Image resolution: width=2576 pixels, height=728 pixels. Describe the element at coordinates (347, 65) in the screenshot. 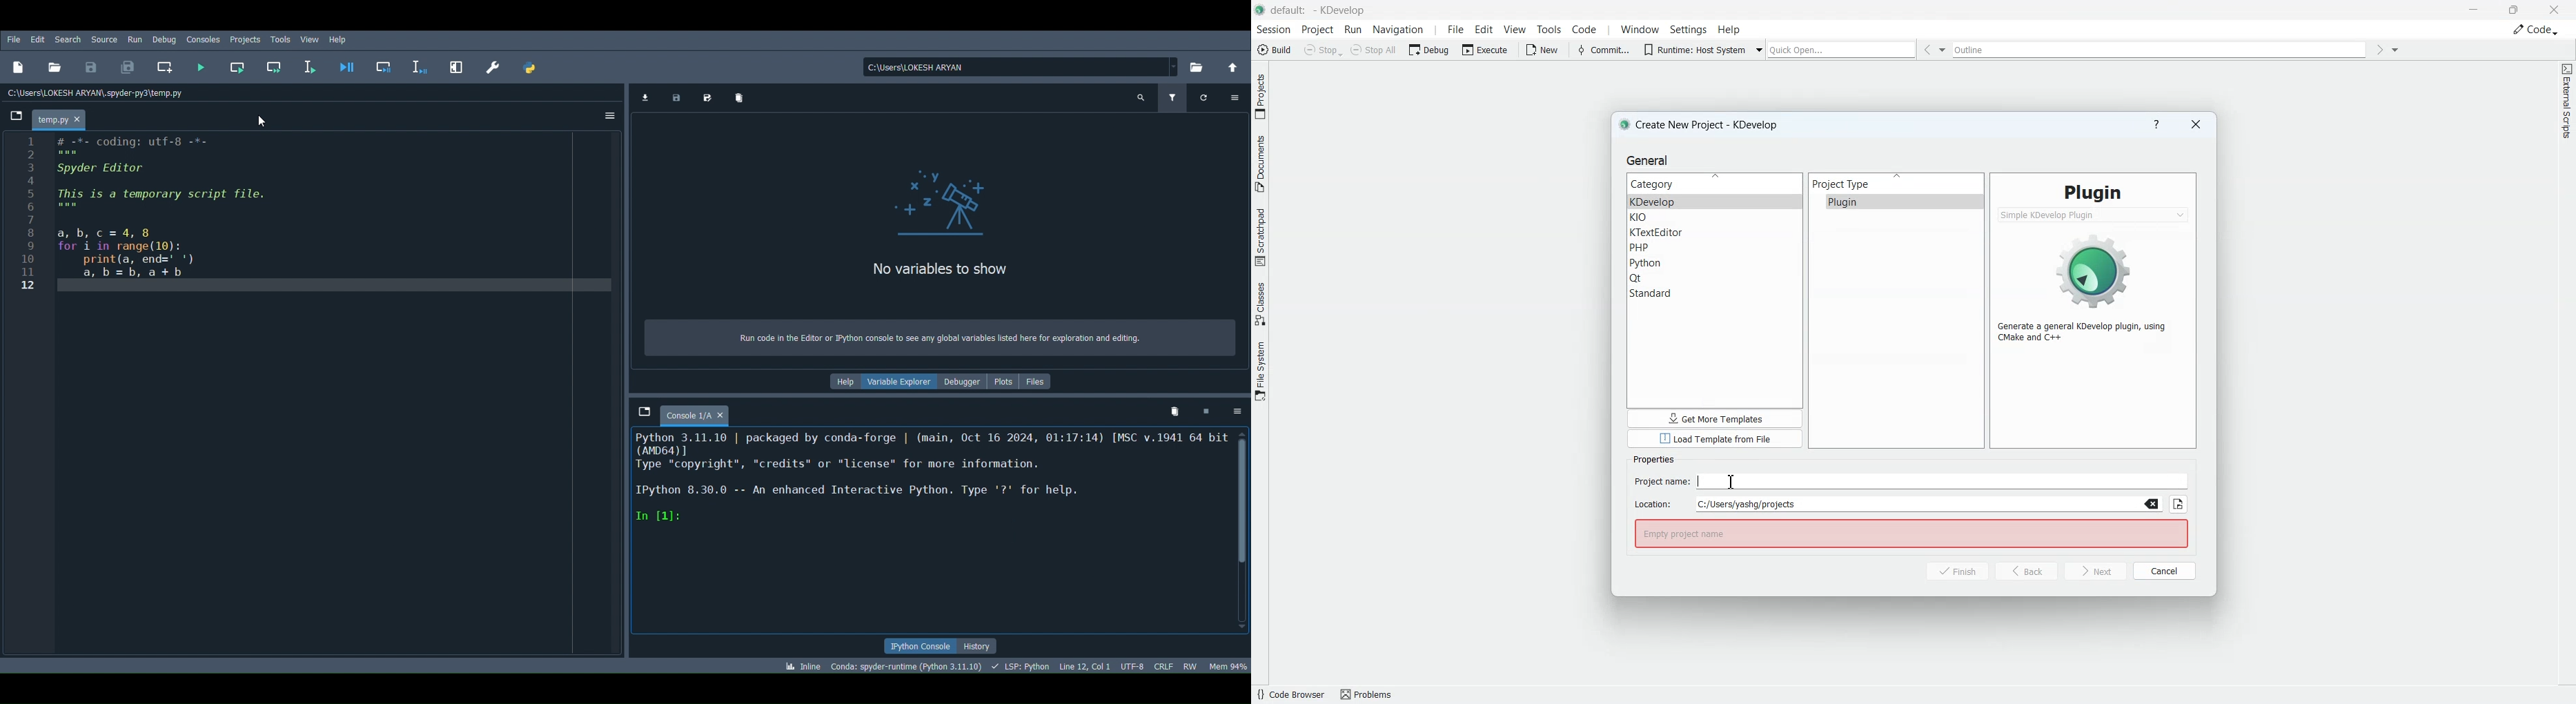

I see `Debug file (Ctrl + F5)` at that location.